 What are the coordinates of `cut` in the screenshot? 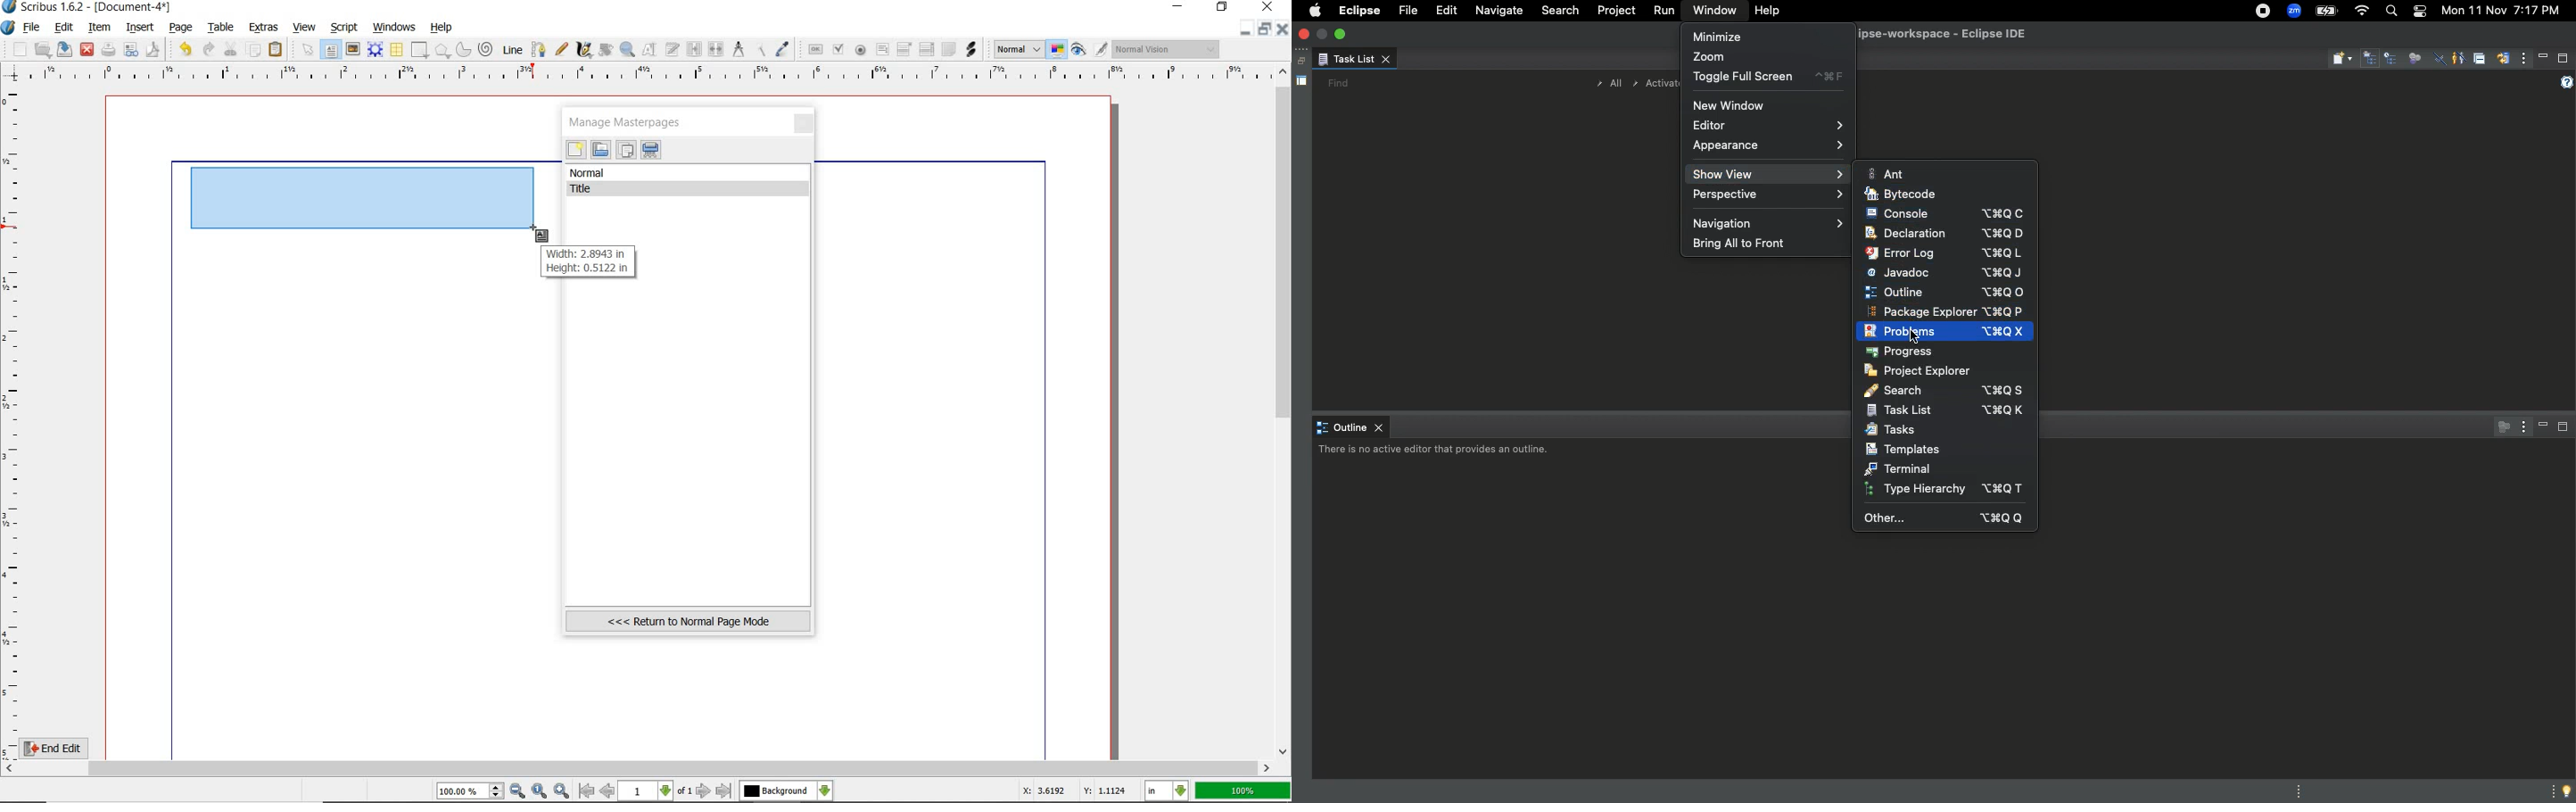 It's located at (231, 48).